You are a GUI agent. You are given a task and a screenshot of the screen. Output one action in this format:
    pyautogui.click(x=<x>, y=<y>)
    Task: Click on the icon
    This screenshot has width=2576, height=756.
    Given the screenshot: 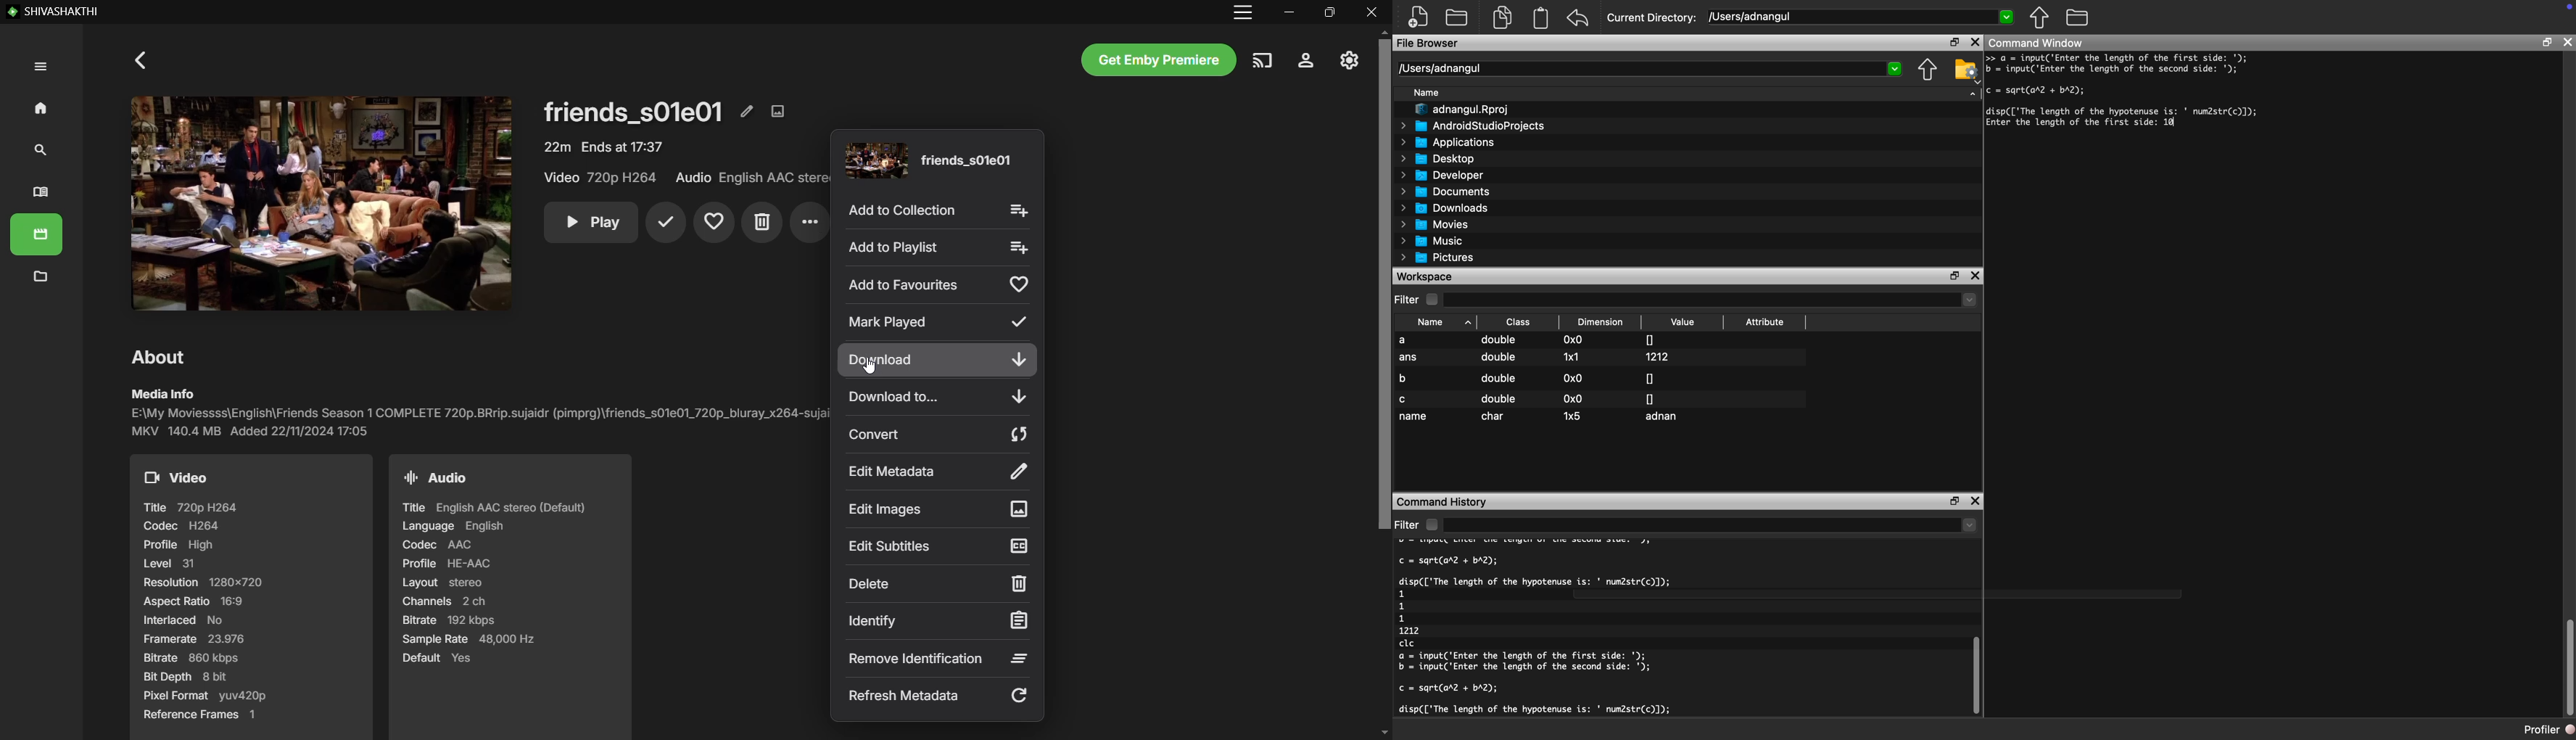 What is the action you would take?
    pyautogui.click(x=2567, y=9)
    